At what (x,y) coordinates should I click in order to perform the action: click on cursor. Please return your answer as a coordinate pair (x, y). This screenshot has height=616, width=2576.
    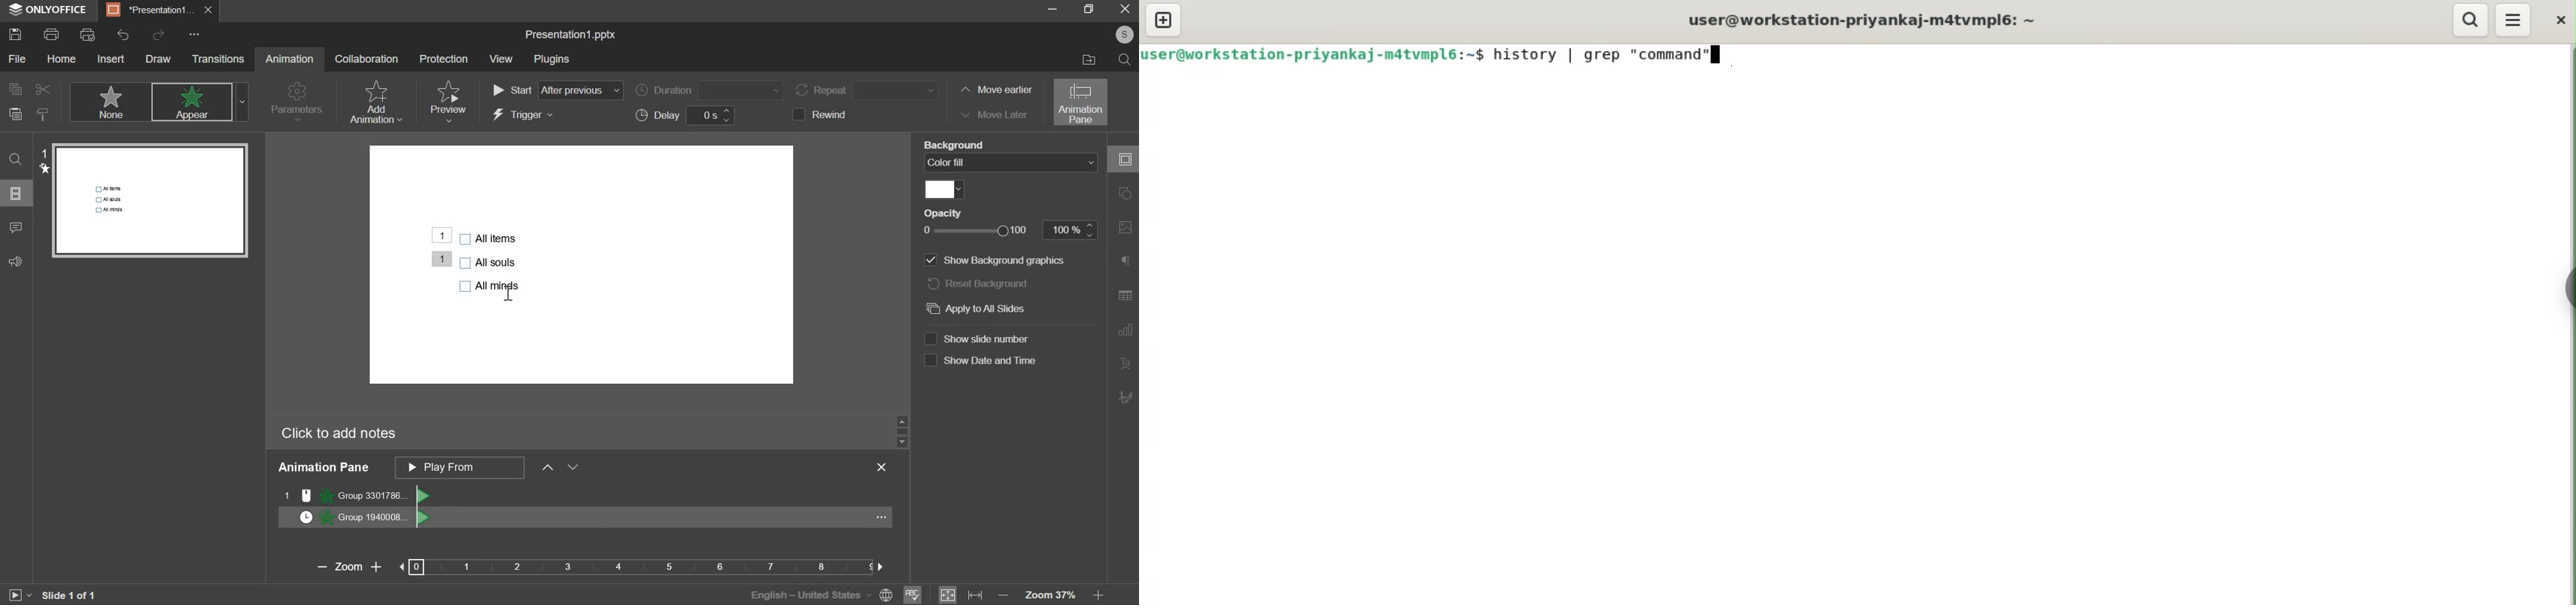
    Looking at the image, I should click on (508, 294).